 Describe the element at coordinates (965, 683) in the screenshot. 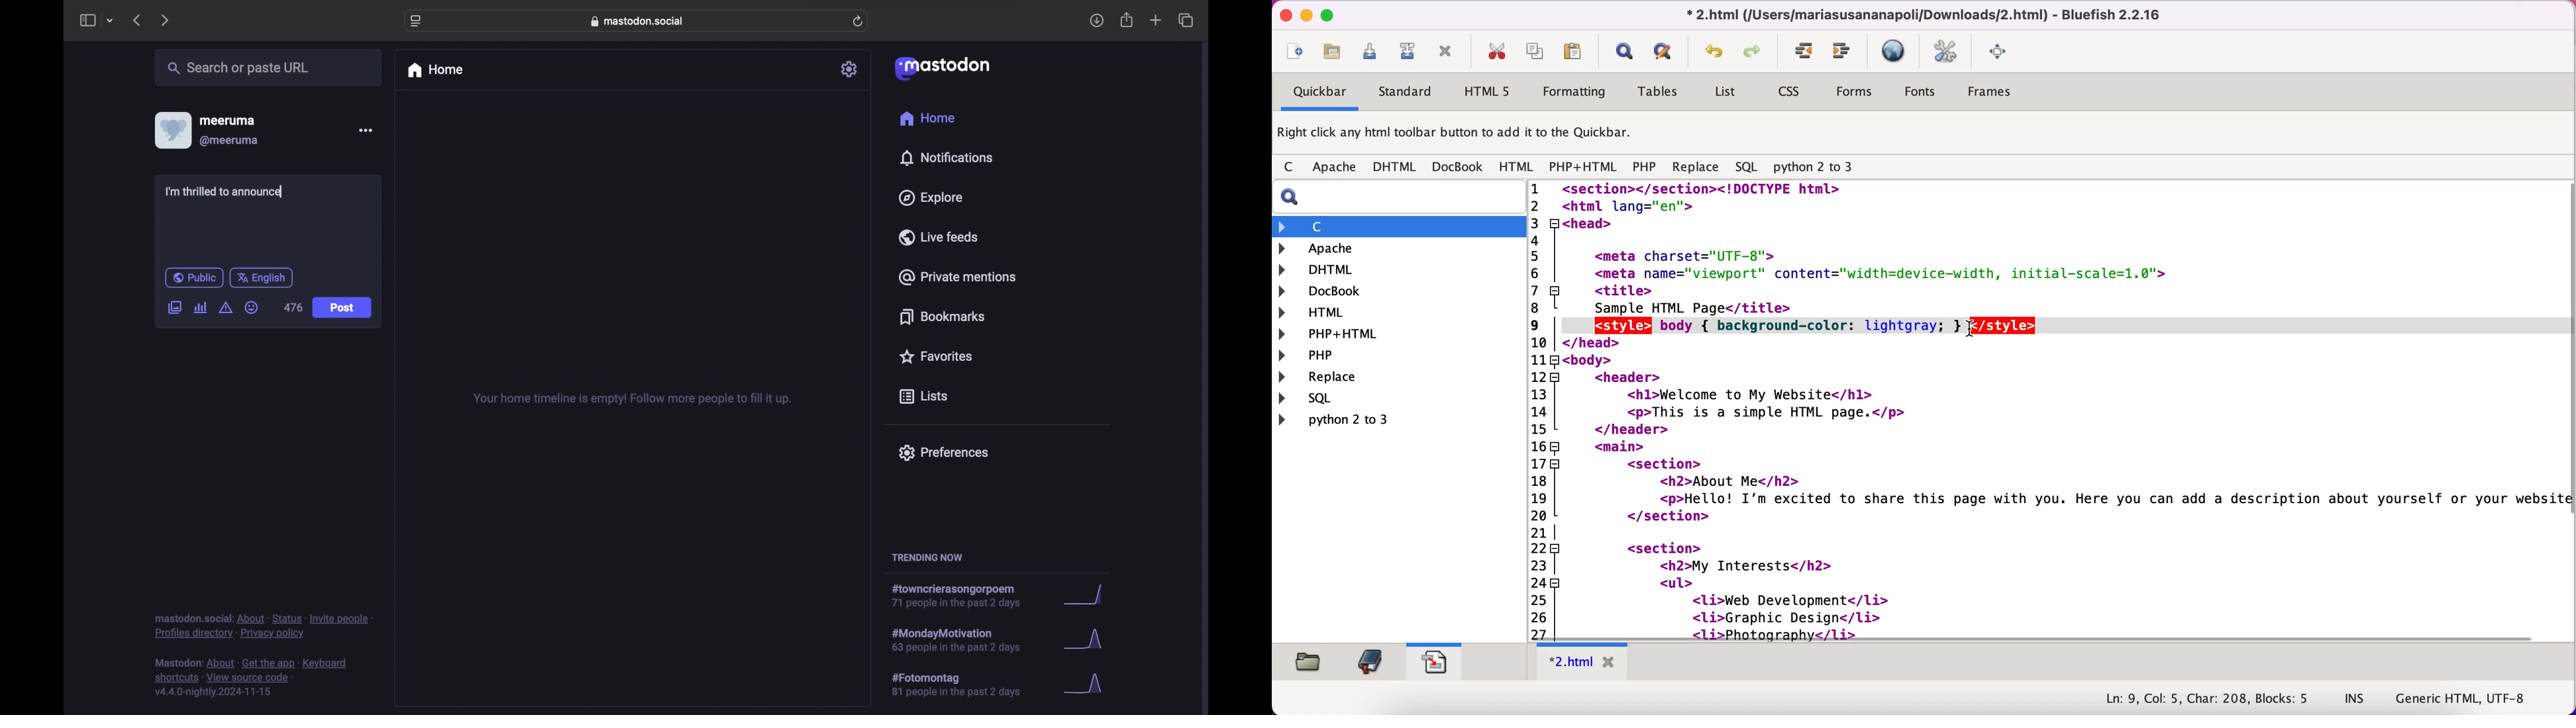

I see `hashtag trend` at that location.